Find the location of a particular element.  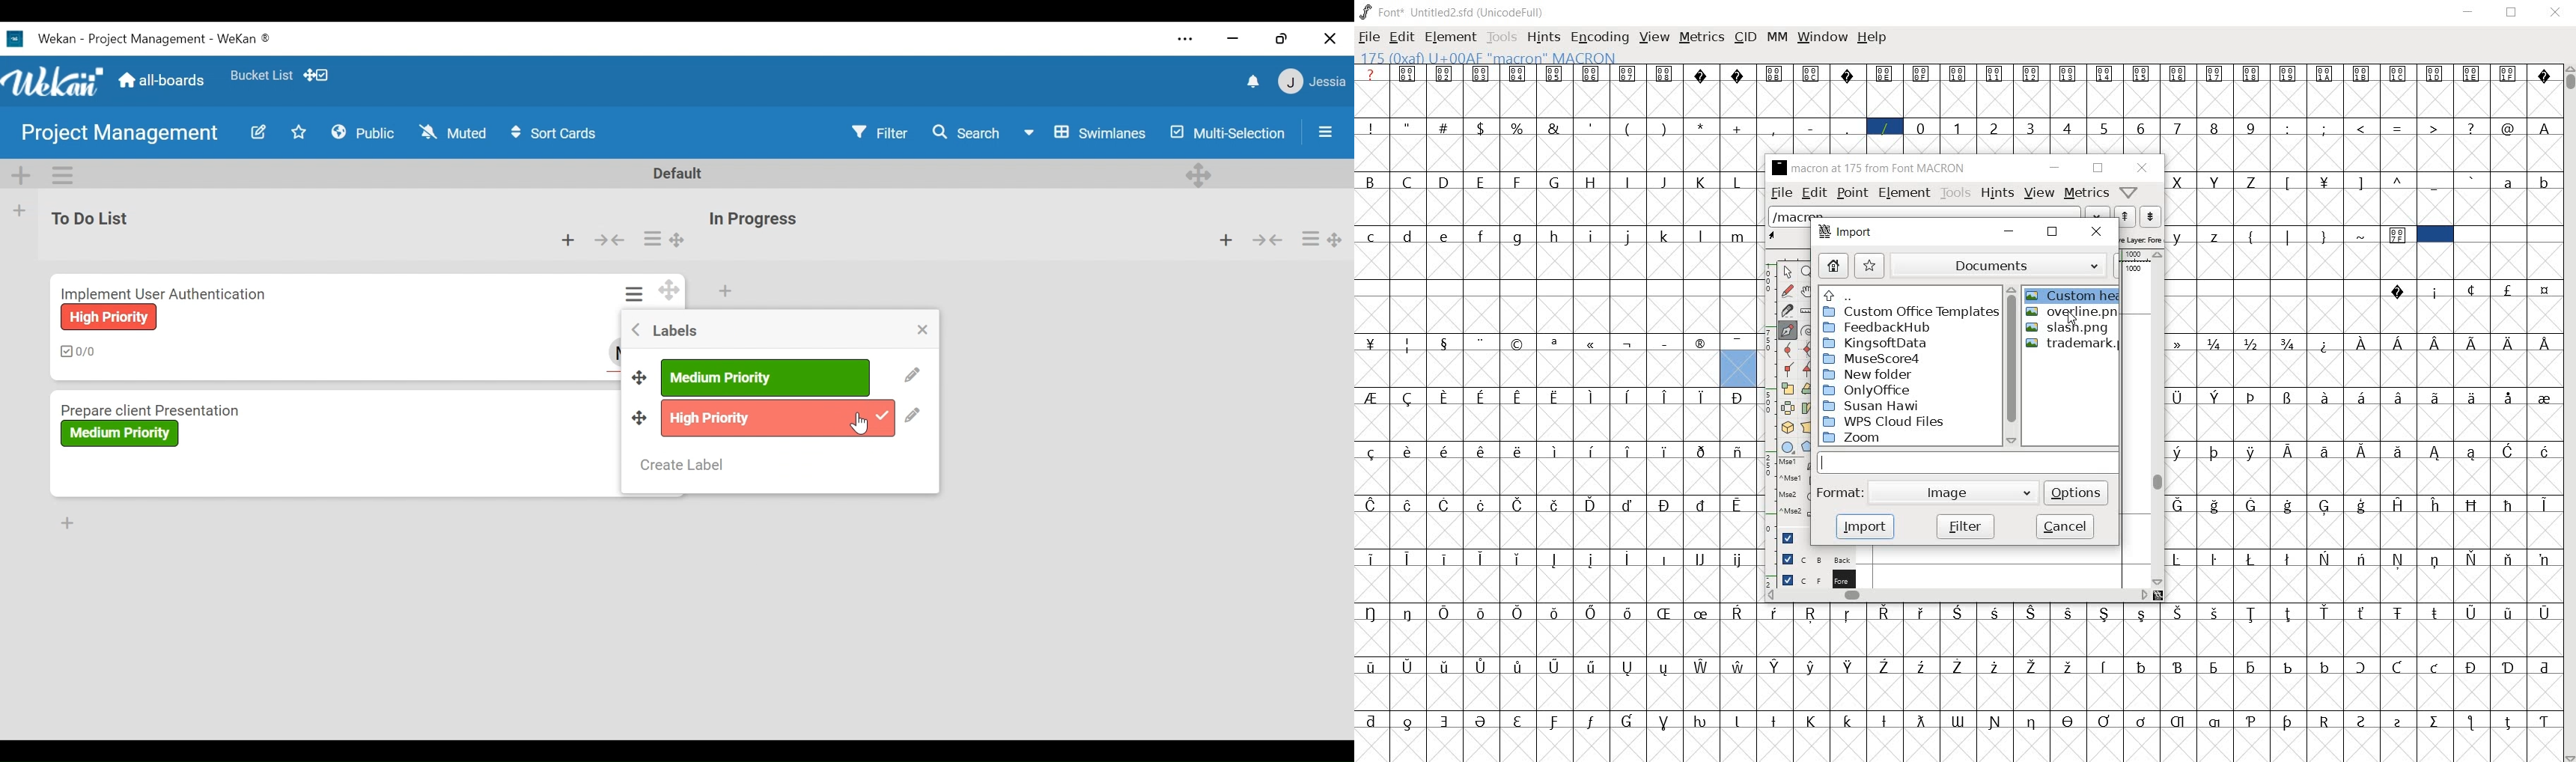

^ is located at coordinates (2399, 181).